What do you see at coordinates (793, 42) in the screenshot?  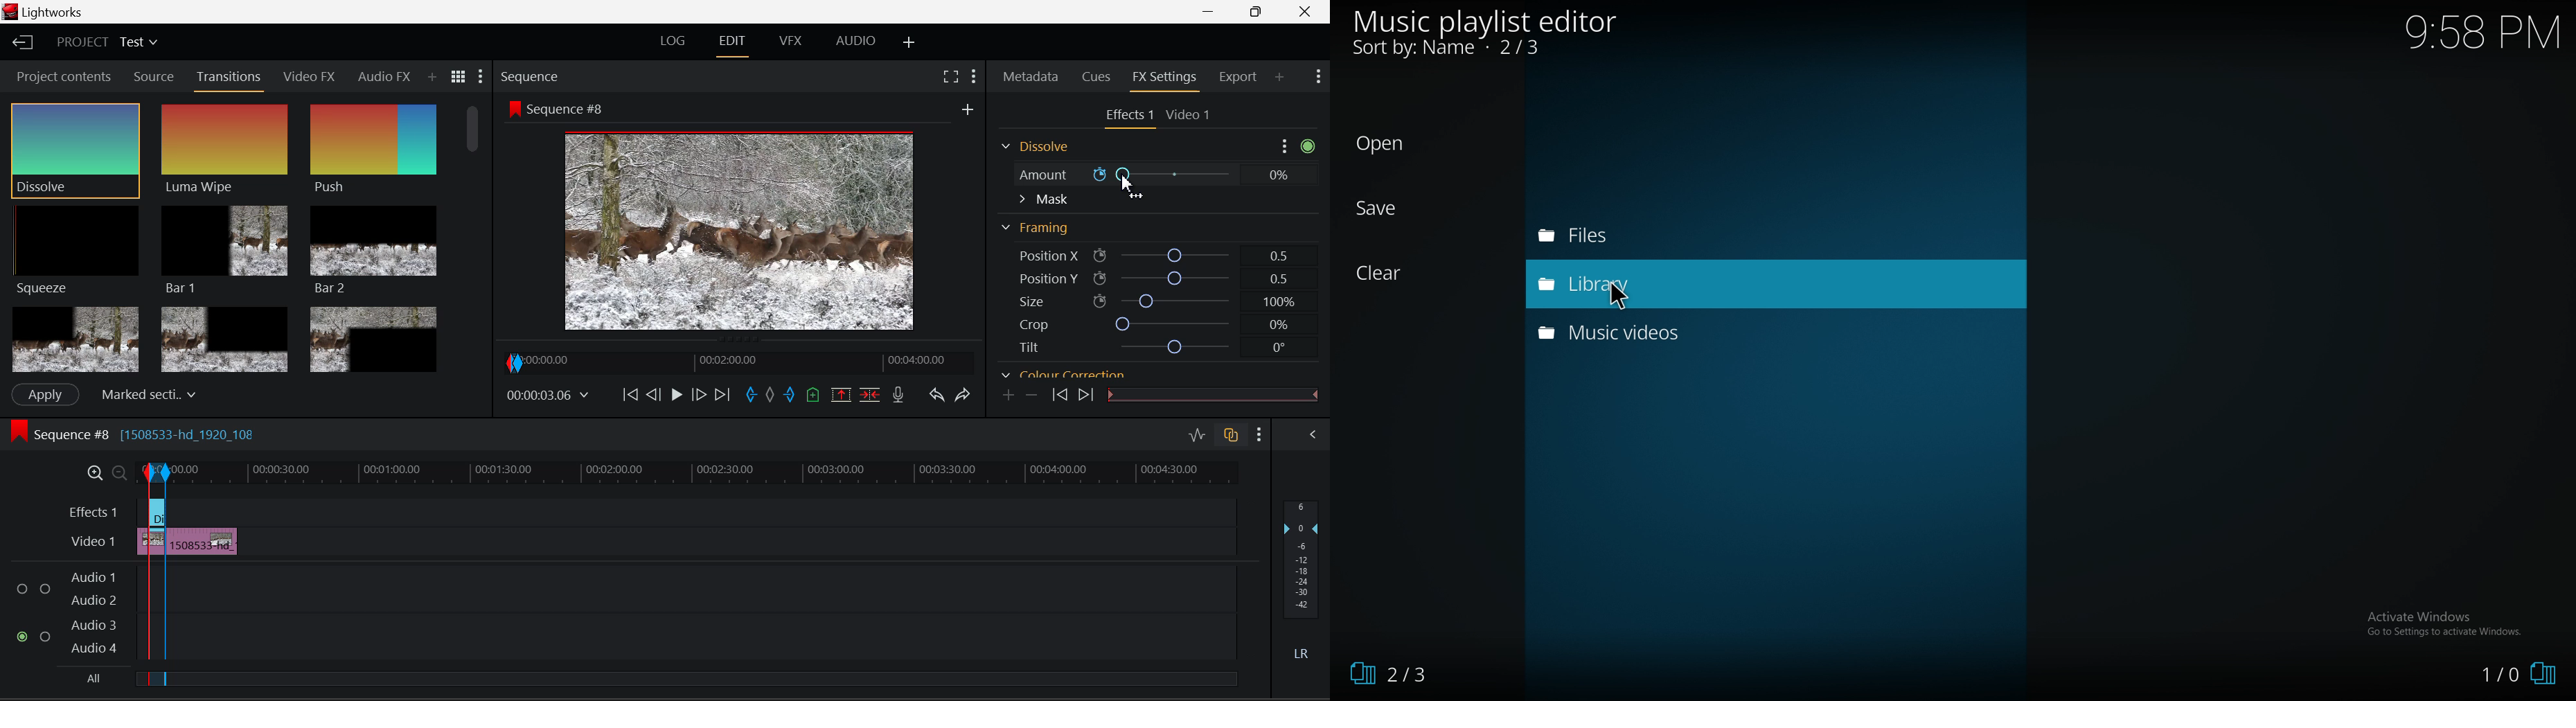 I see `VFX Layout` at bounding box center [793, 42].